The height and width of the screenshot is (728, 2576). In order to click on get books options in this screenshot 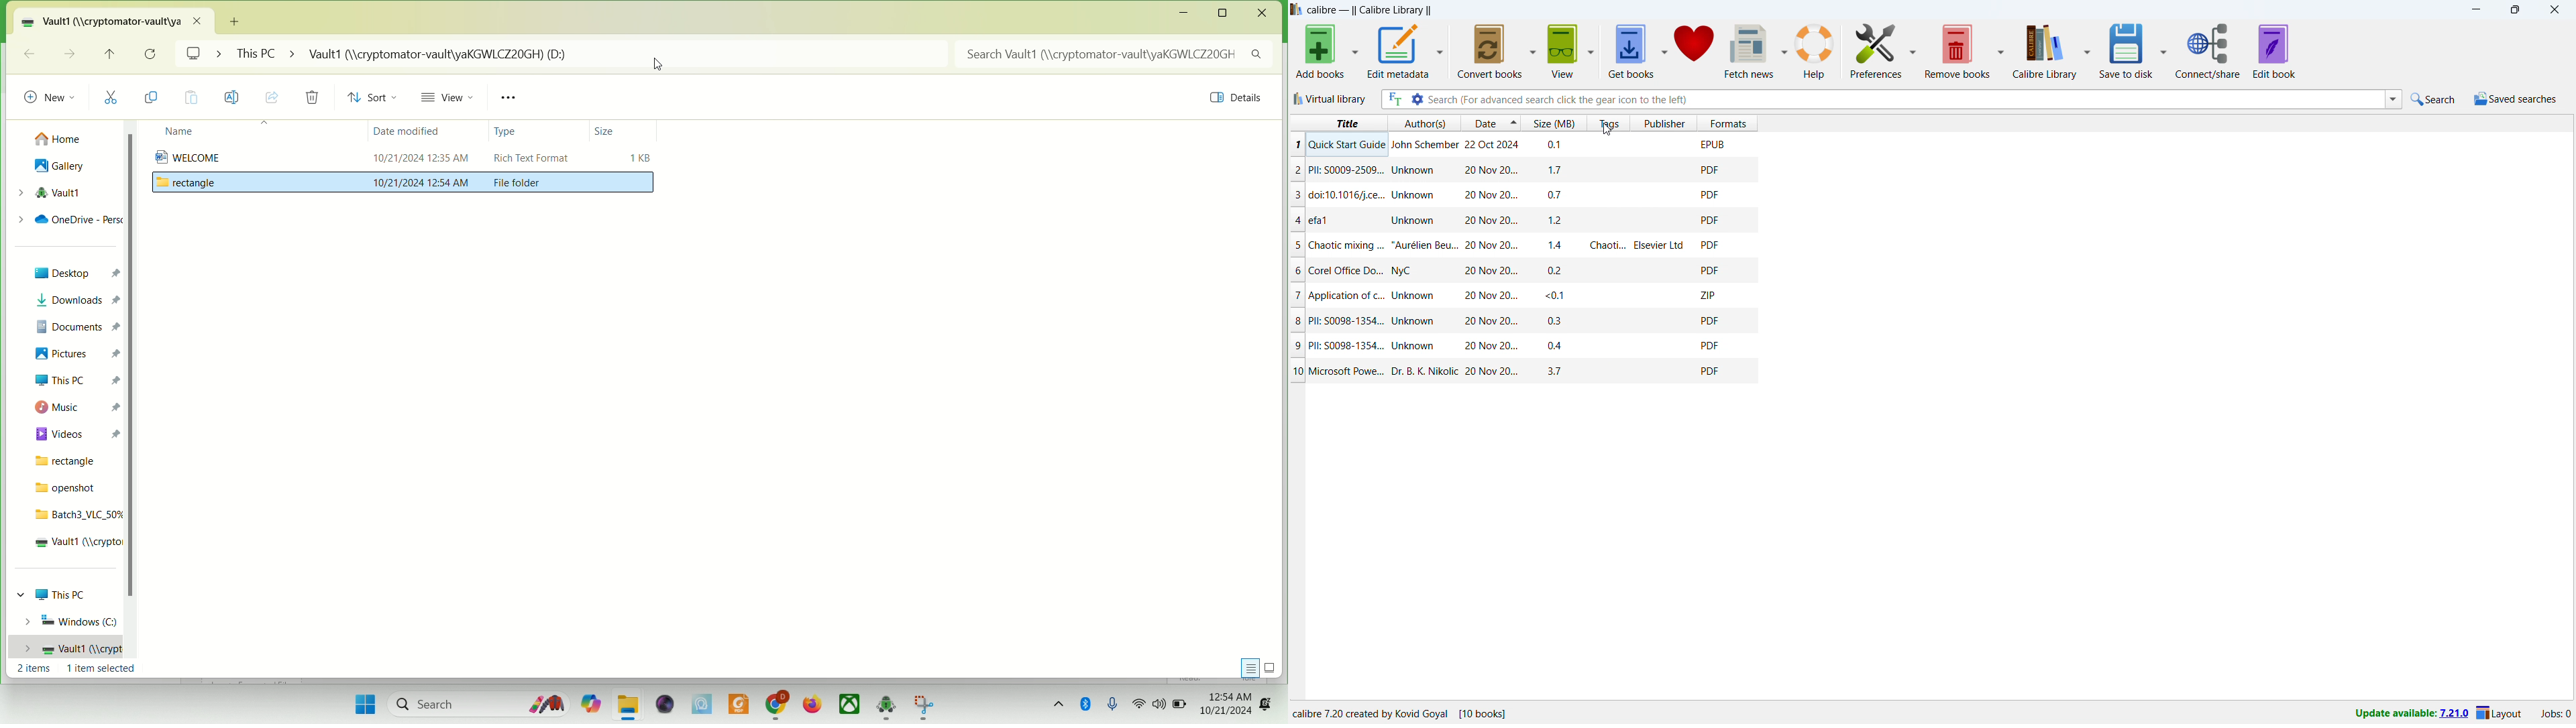, I will do `click(1664, 49)`.